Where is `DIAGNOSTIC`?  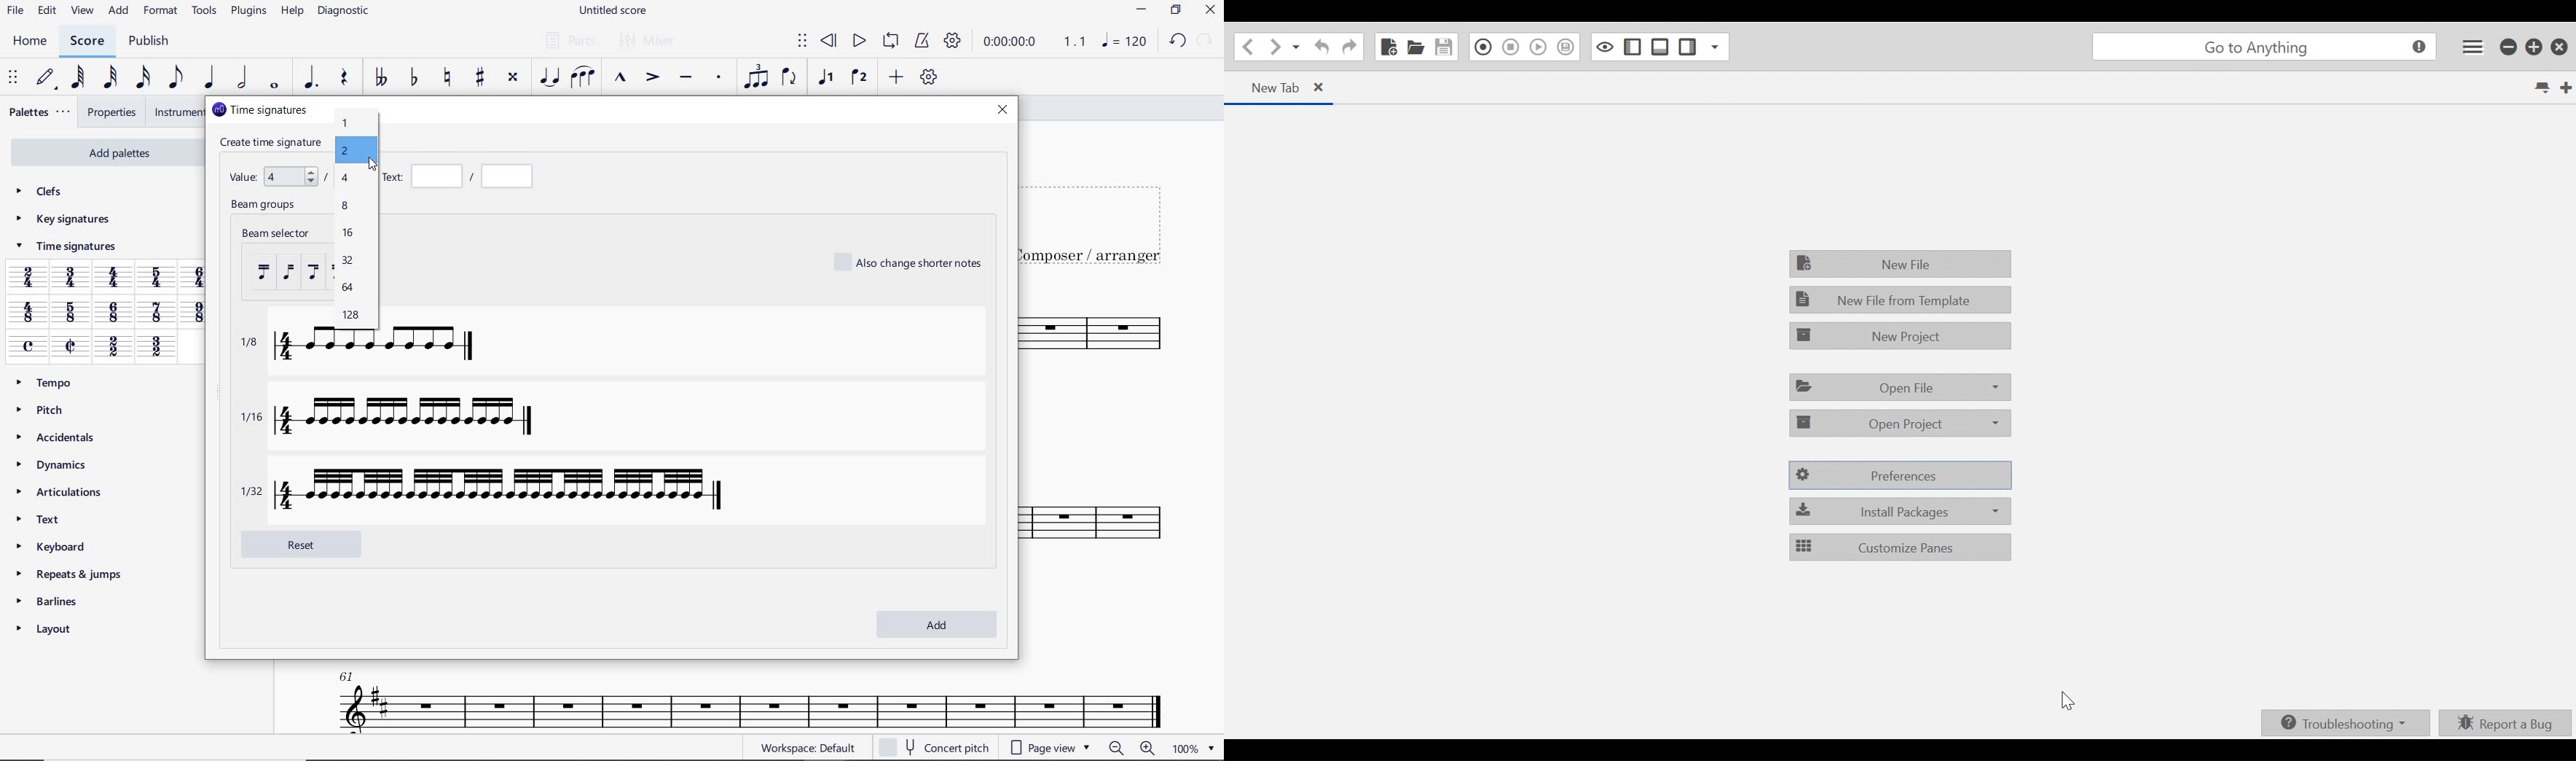 DIAGNOSTIC is located at coordinates (344, 12).